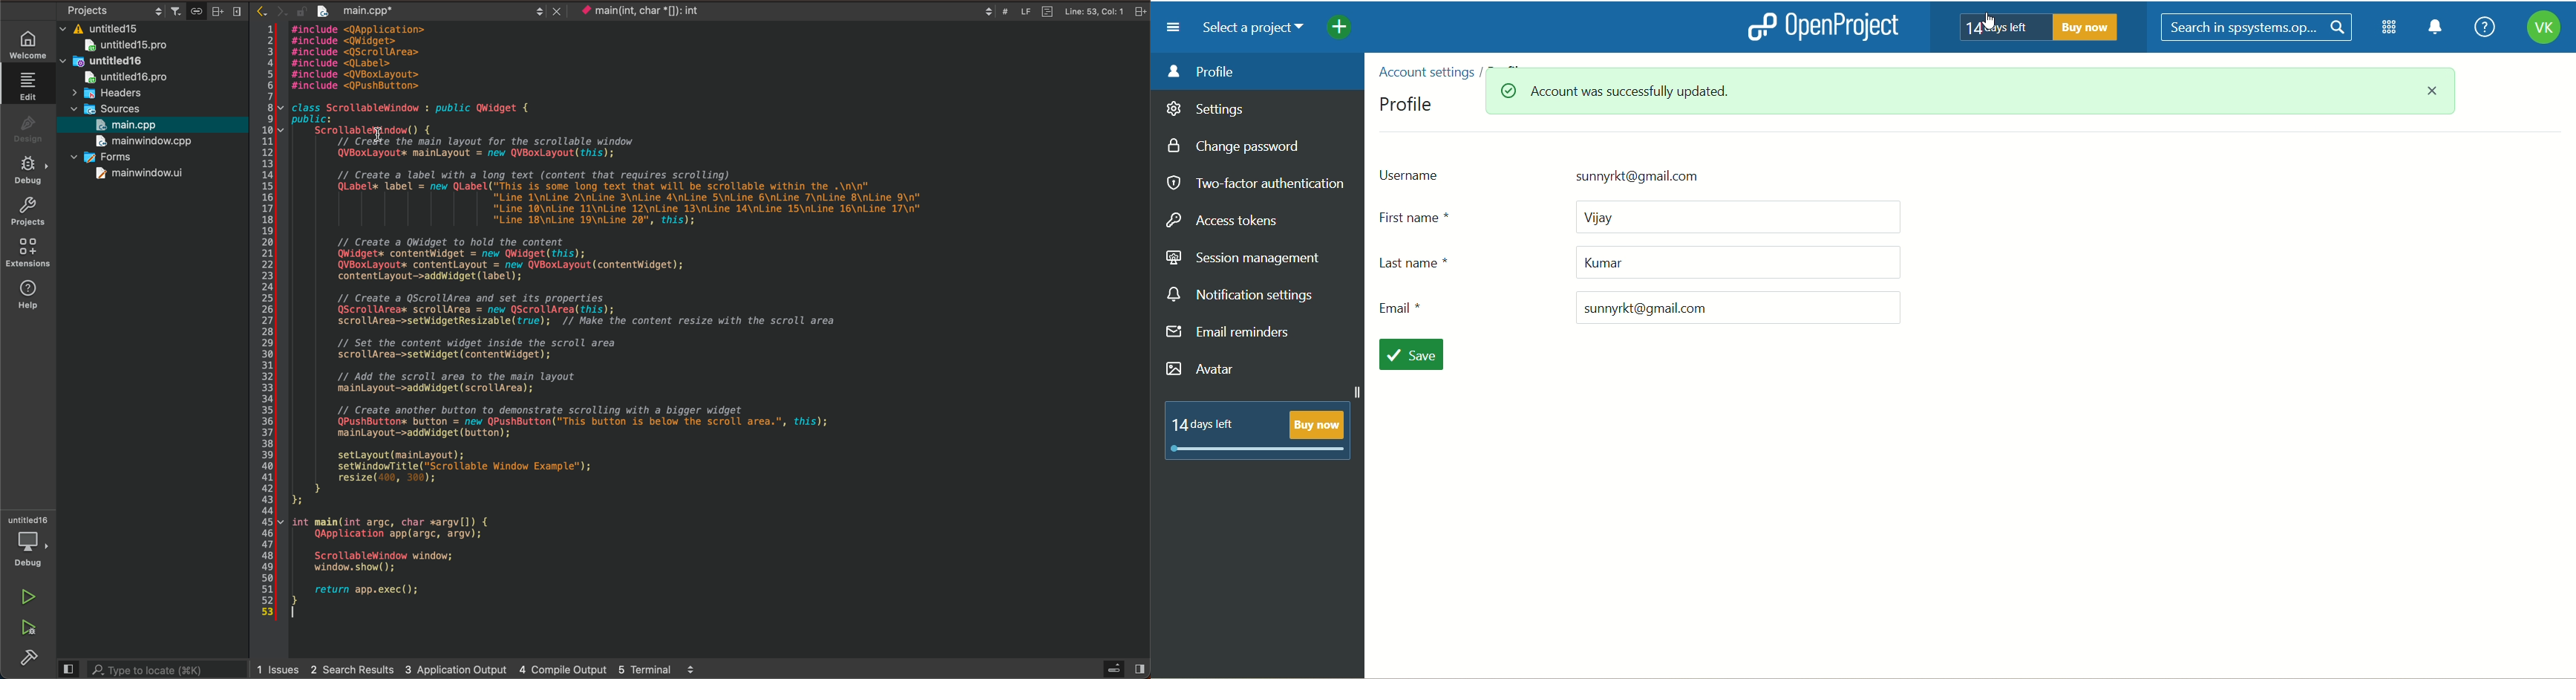  What do you see at coordinates (1851, 28) in the screenshot?
I see `openproject` at bounding box center [1851, 28].